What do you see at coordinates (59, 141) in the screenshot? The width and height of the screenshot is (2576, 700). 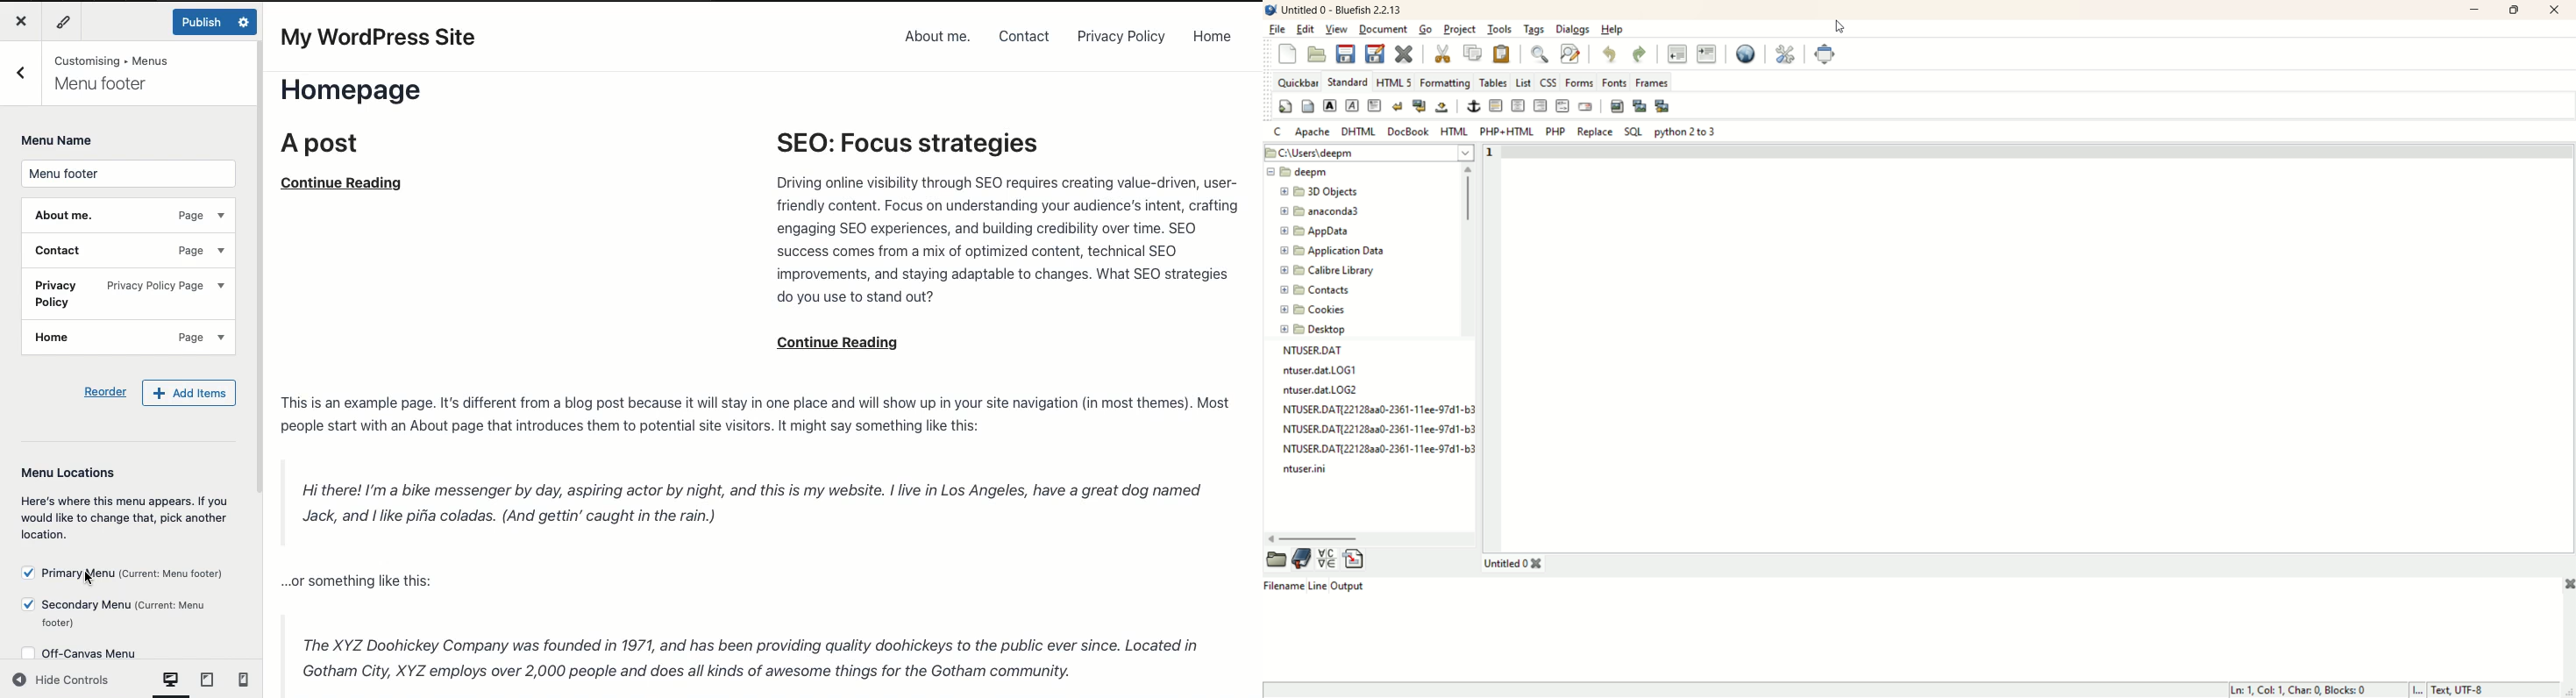 I see `Menu name` at bounding box center [59, 141].